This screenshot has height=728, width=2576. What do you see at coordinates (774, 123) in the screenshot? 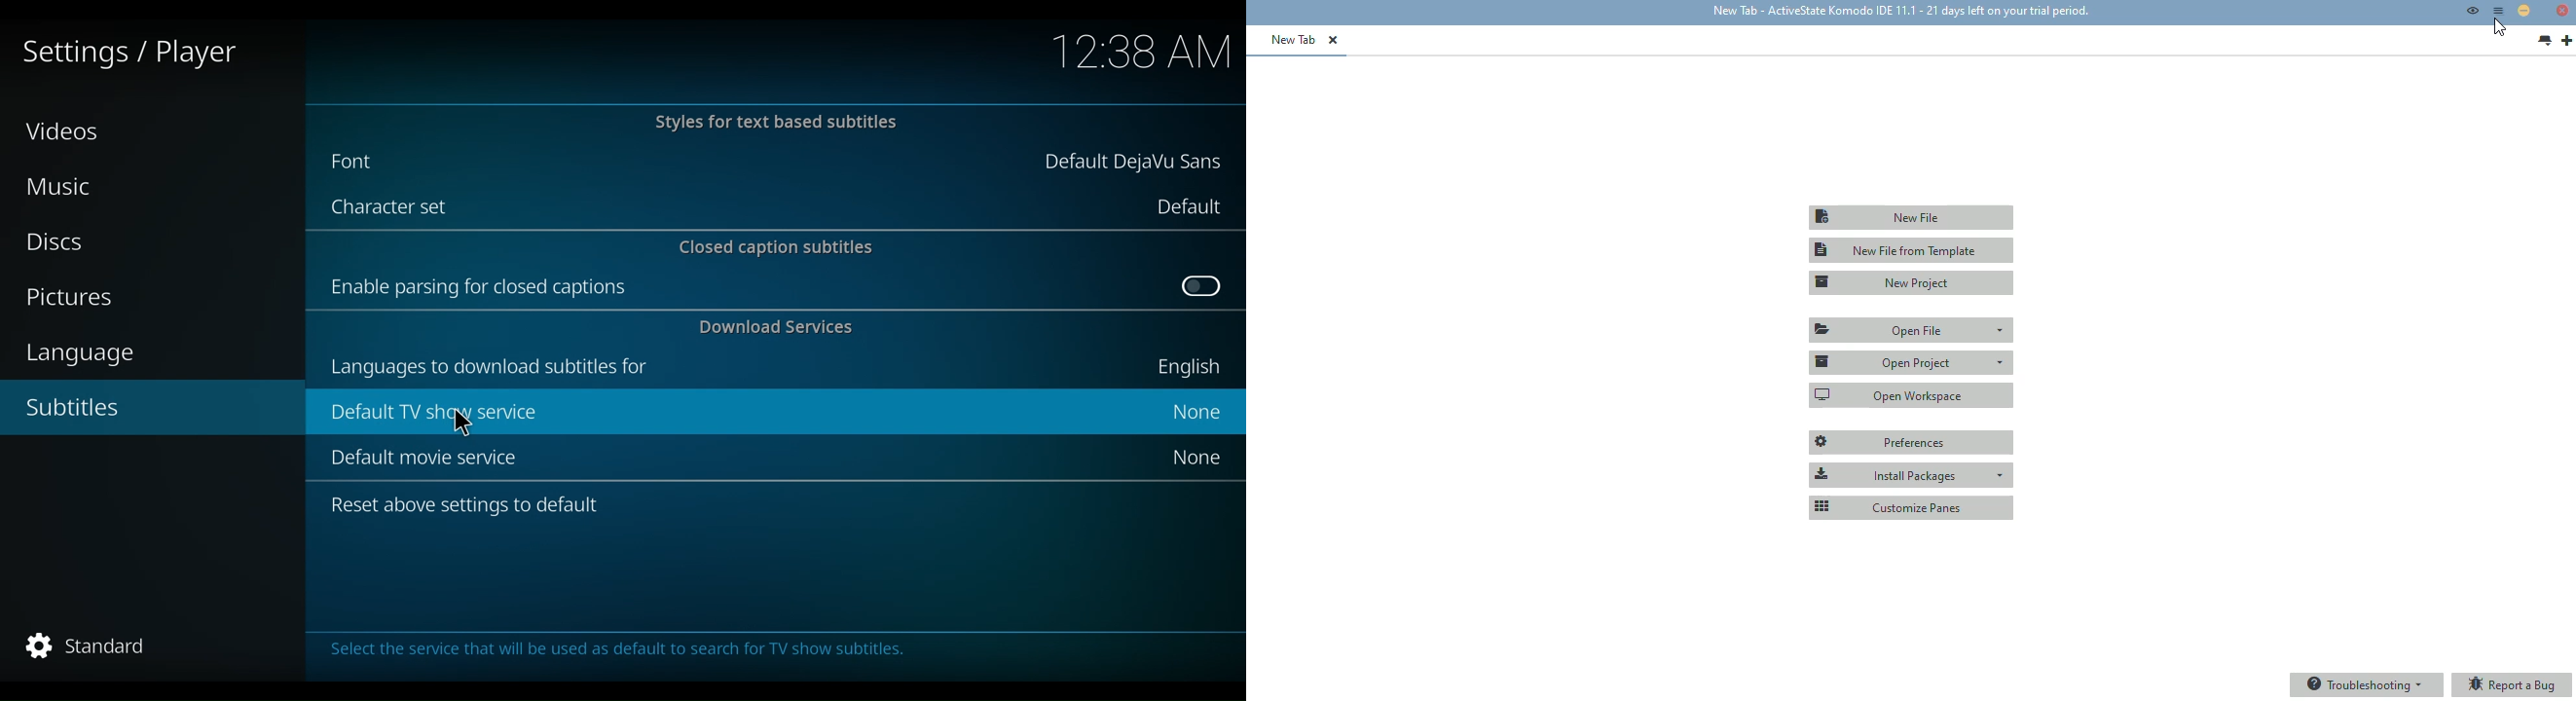
I see `Styles for text based subtitles` at bounding box center [774, 123].